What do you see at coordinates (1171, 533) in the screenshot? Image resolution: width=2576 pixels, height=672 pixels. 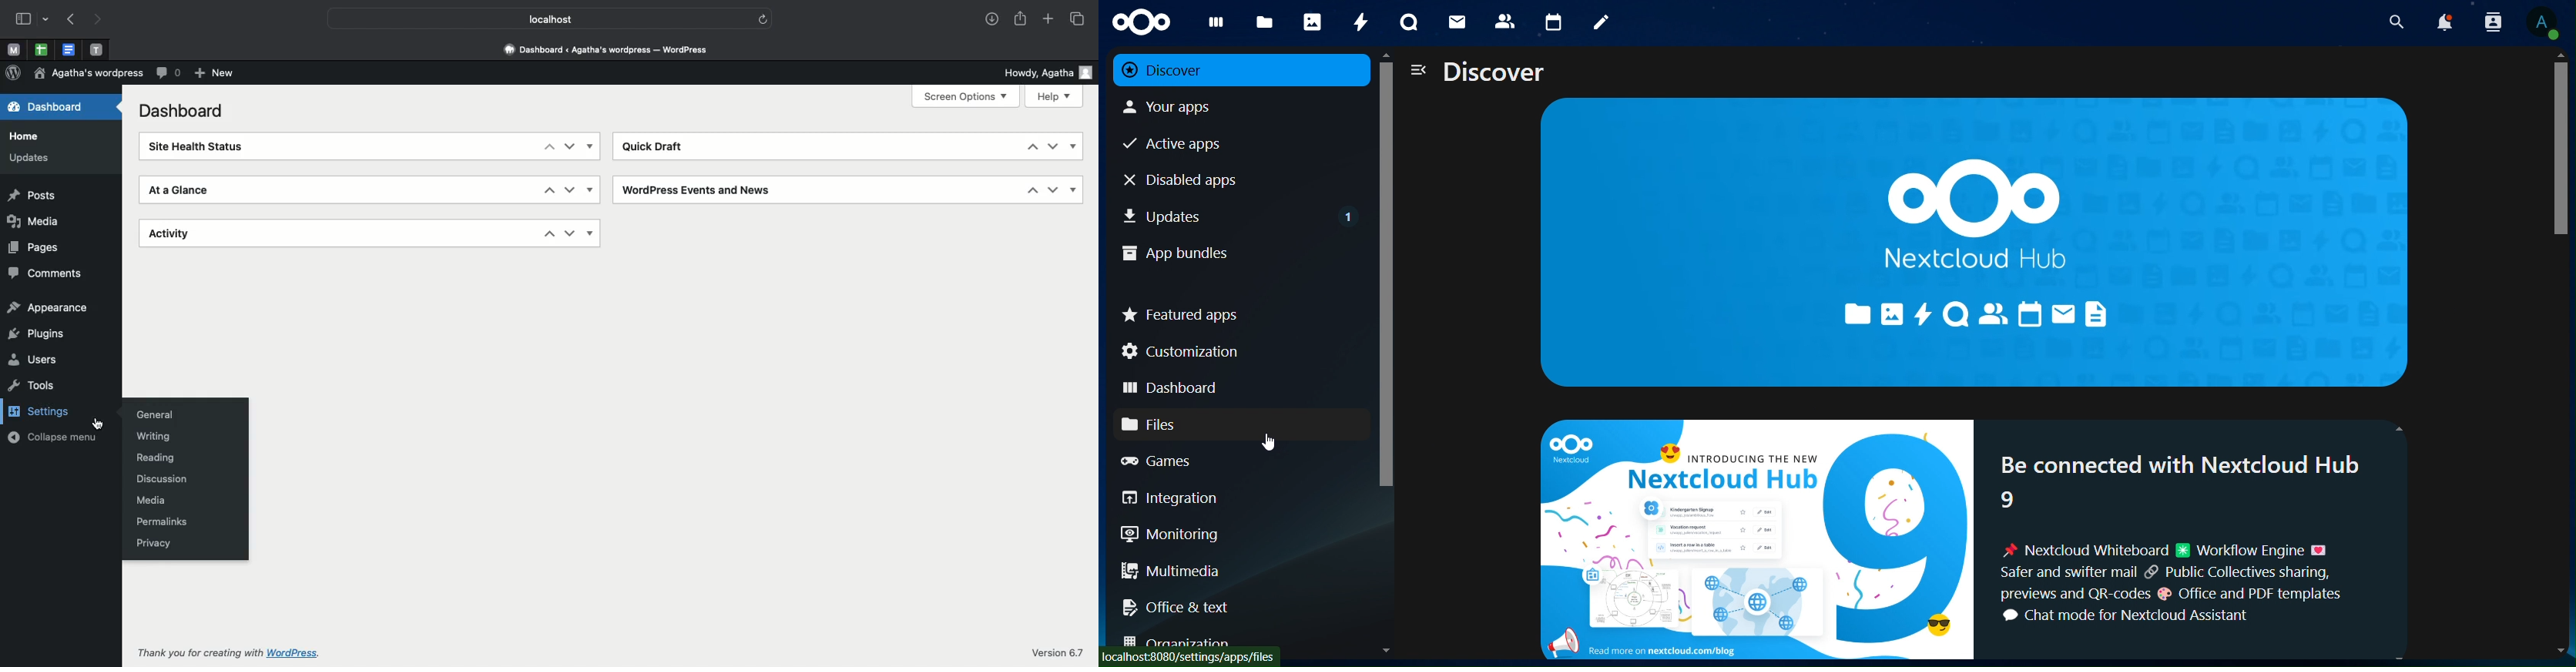 I see `monitoring` at bounding box center [1171, 533].